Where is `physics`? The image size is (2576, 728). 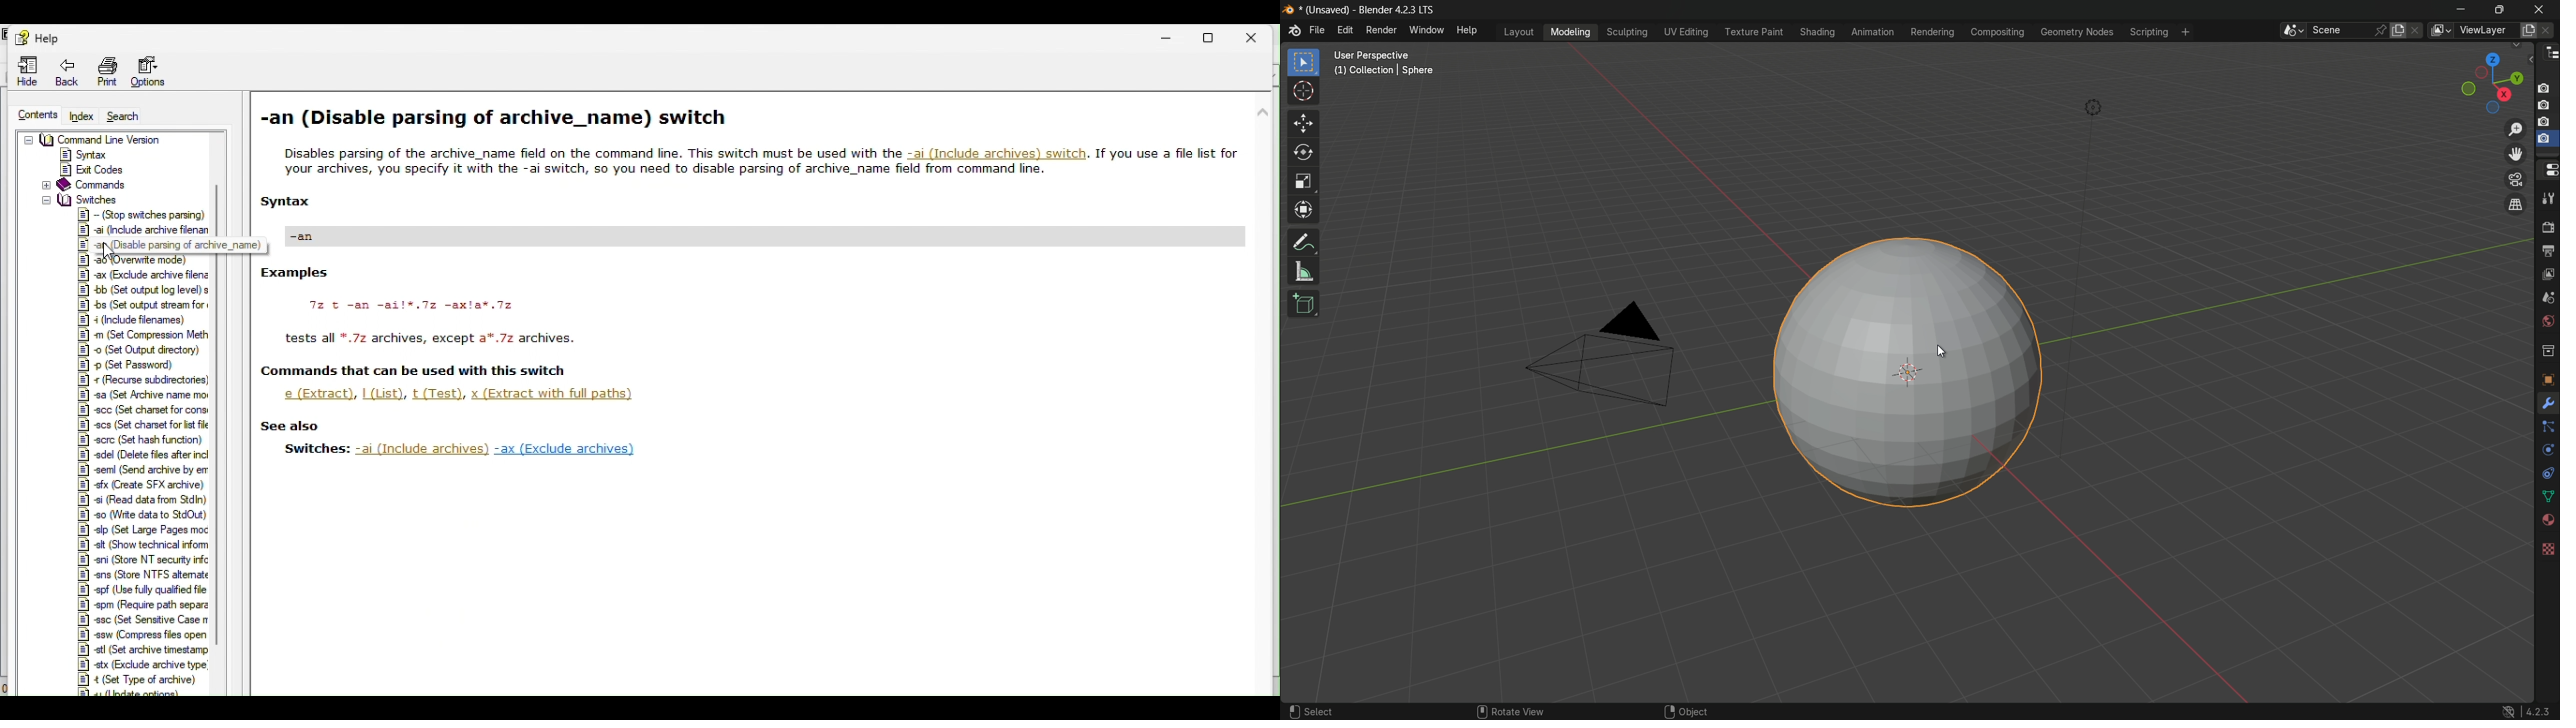
physics is located at coordinates (2547, 451).